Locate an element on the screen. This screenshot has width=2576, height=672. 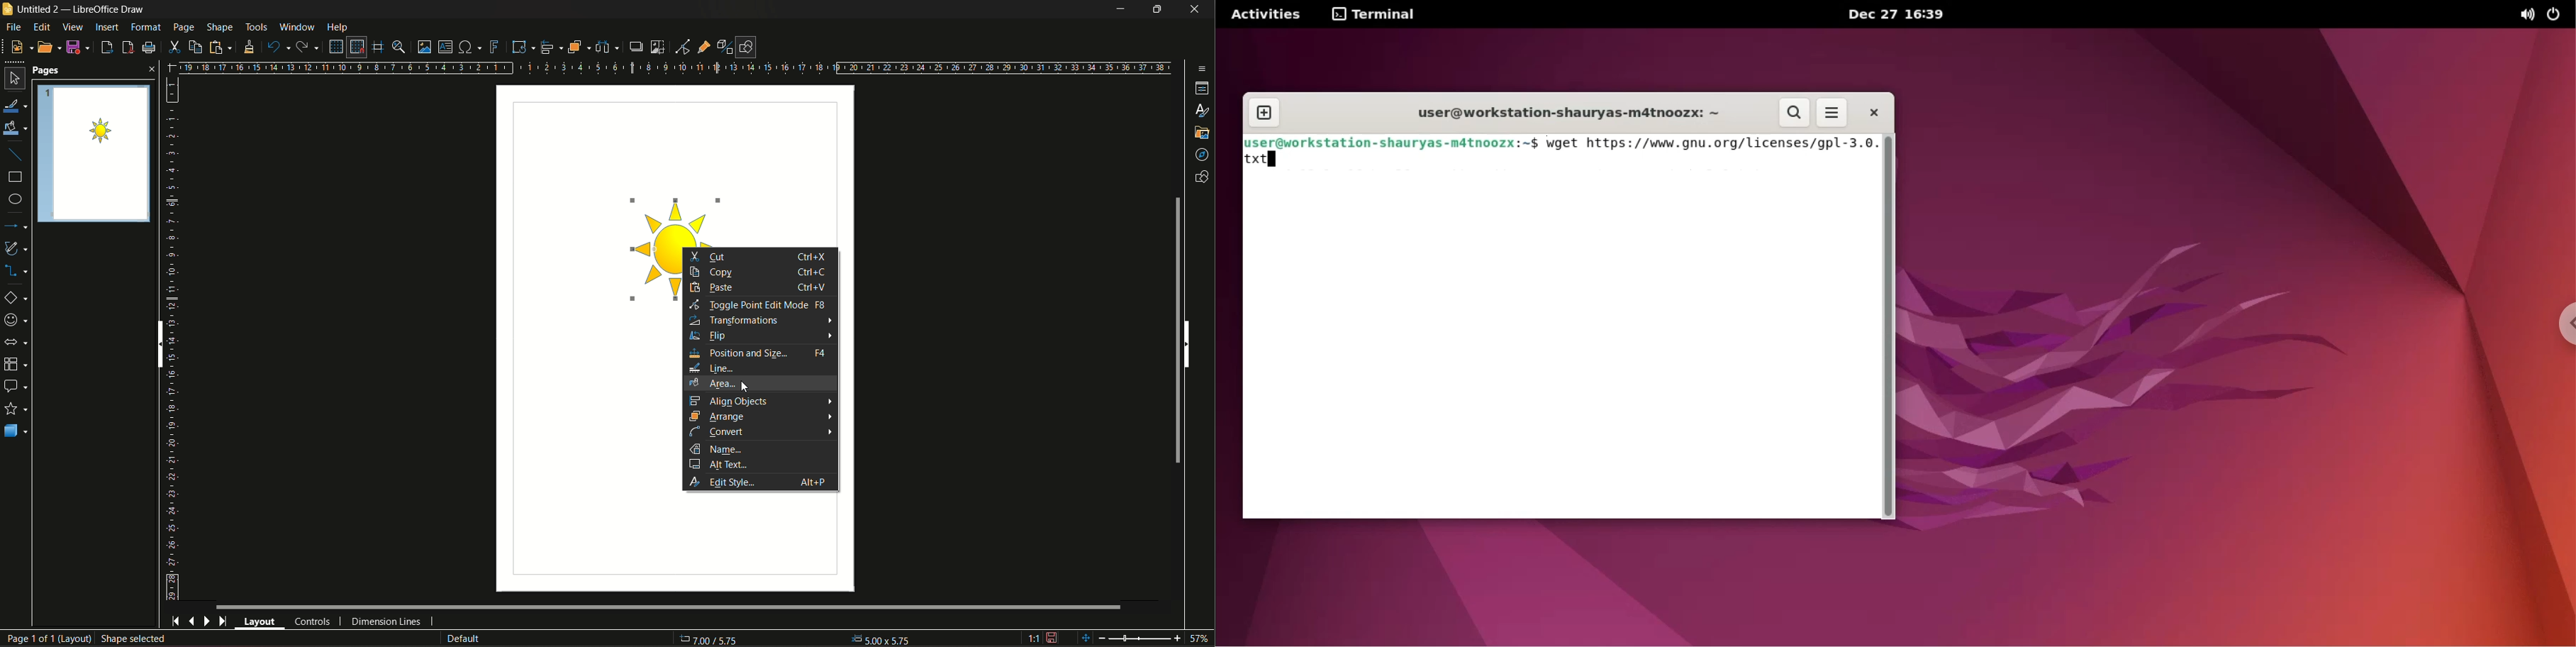
arrow is located at coordinates (825, 400).